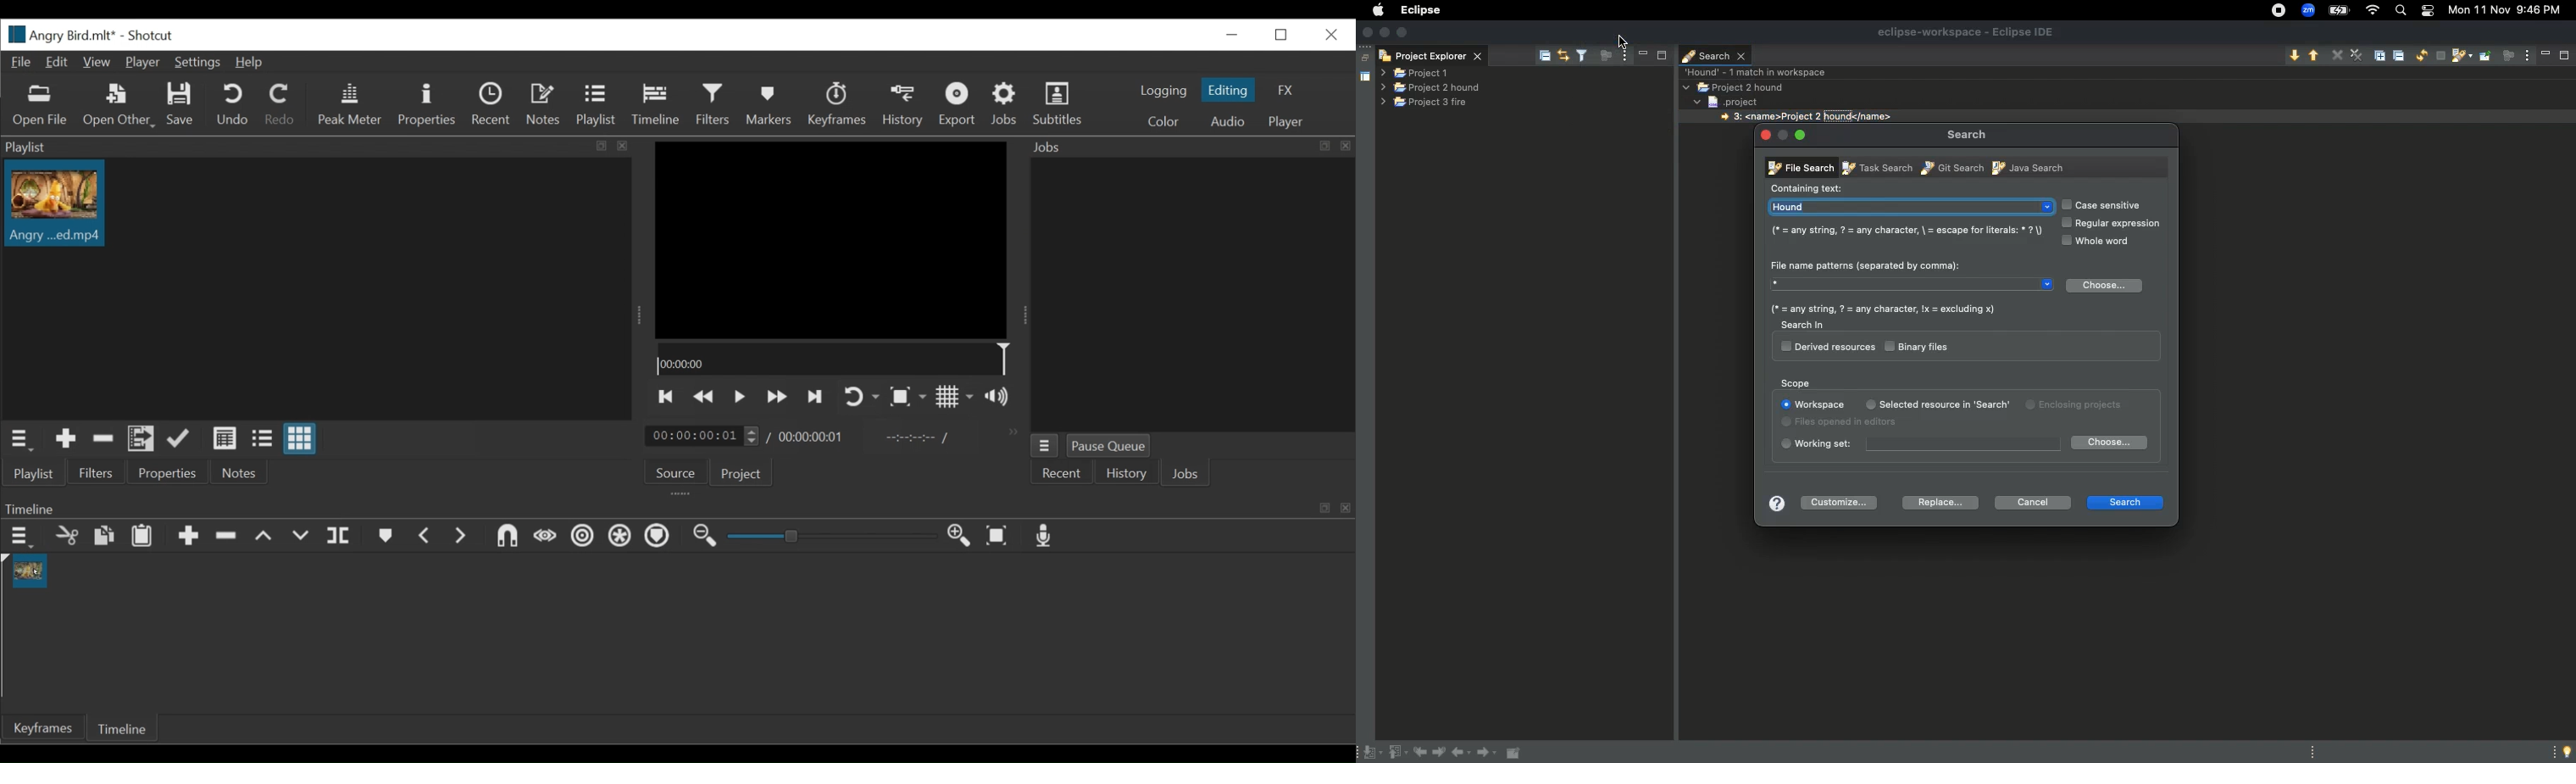  What do you see at coordinates (41, 472) in the screenshot?
I see `Playlist` at bounding box center [41, 472].